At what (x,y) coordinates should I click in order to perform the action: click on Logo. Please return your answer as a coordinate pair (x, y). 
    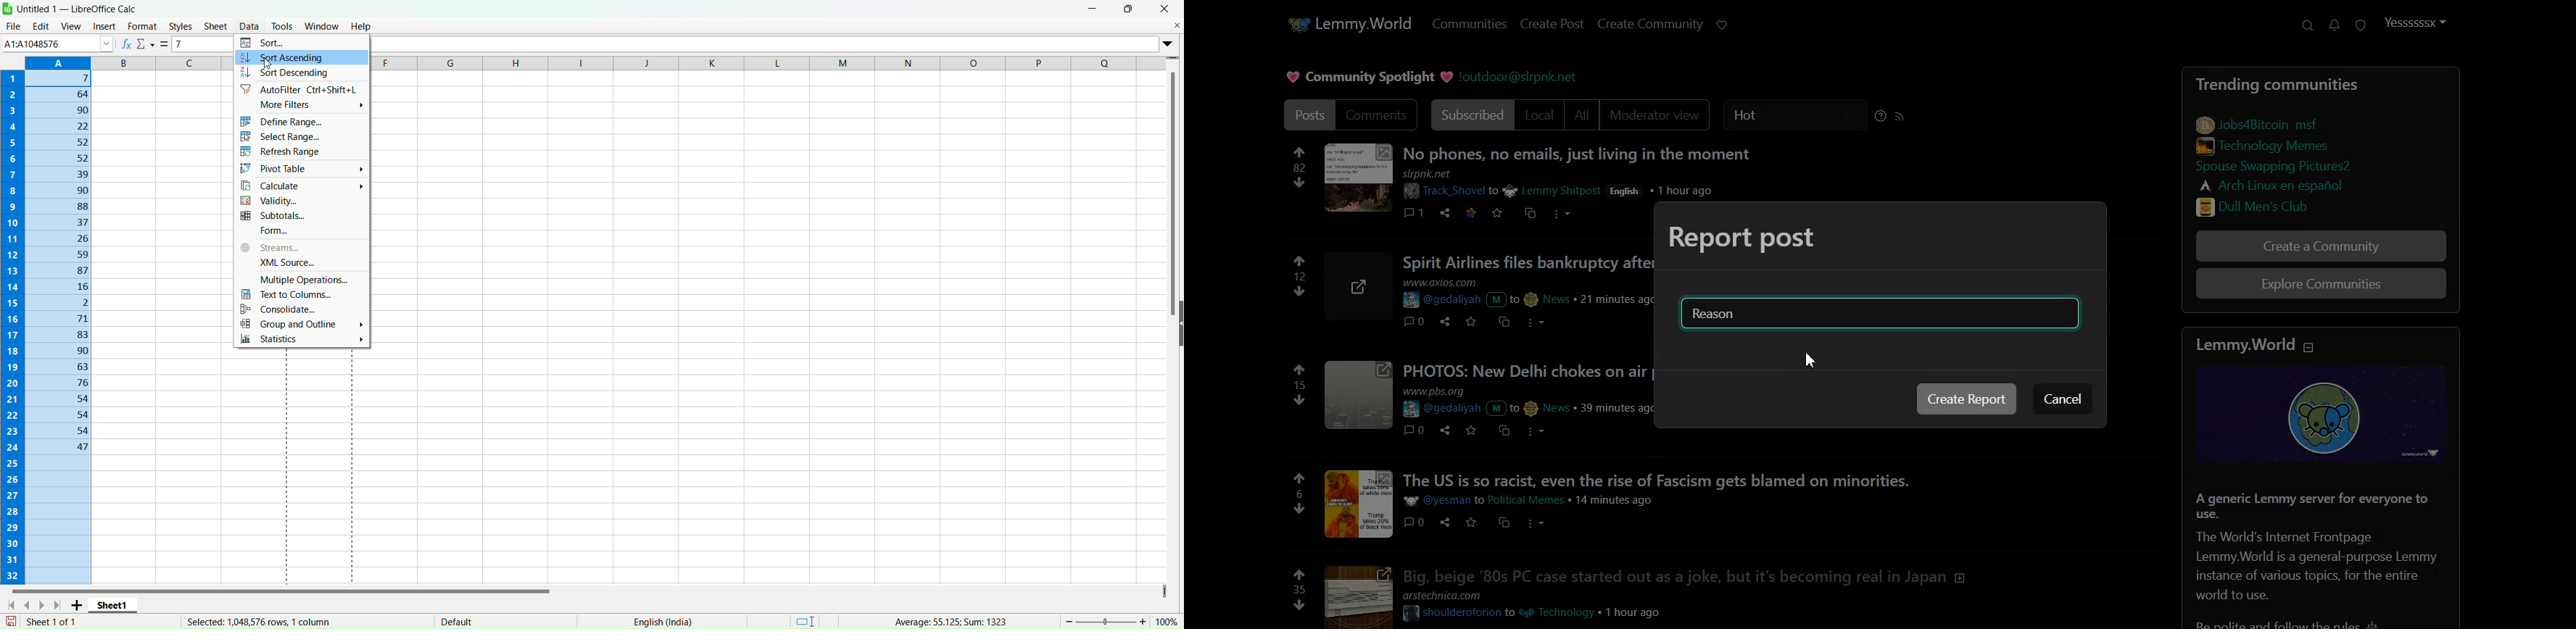
    Looking at the image, I should click on (9, 8).